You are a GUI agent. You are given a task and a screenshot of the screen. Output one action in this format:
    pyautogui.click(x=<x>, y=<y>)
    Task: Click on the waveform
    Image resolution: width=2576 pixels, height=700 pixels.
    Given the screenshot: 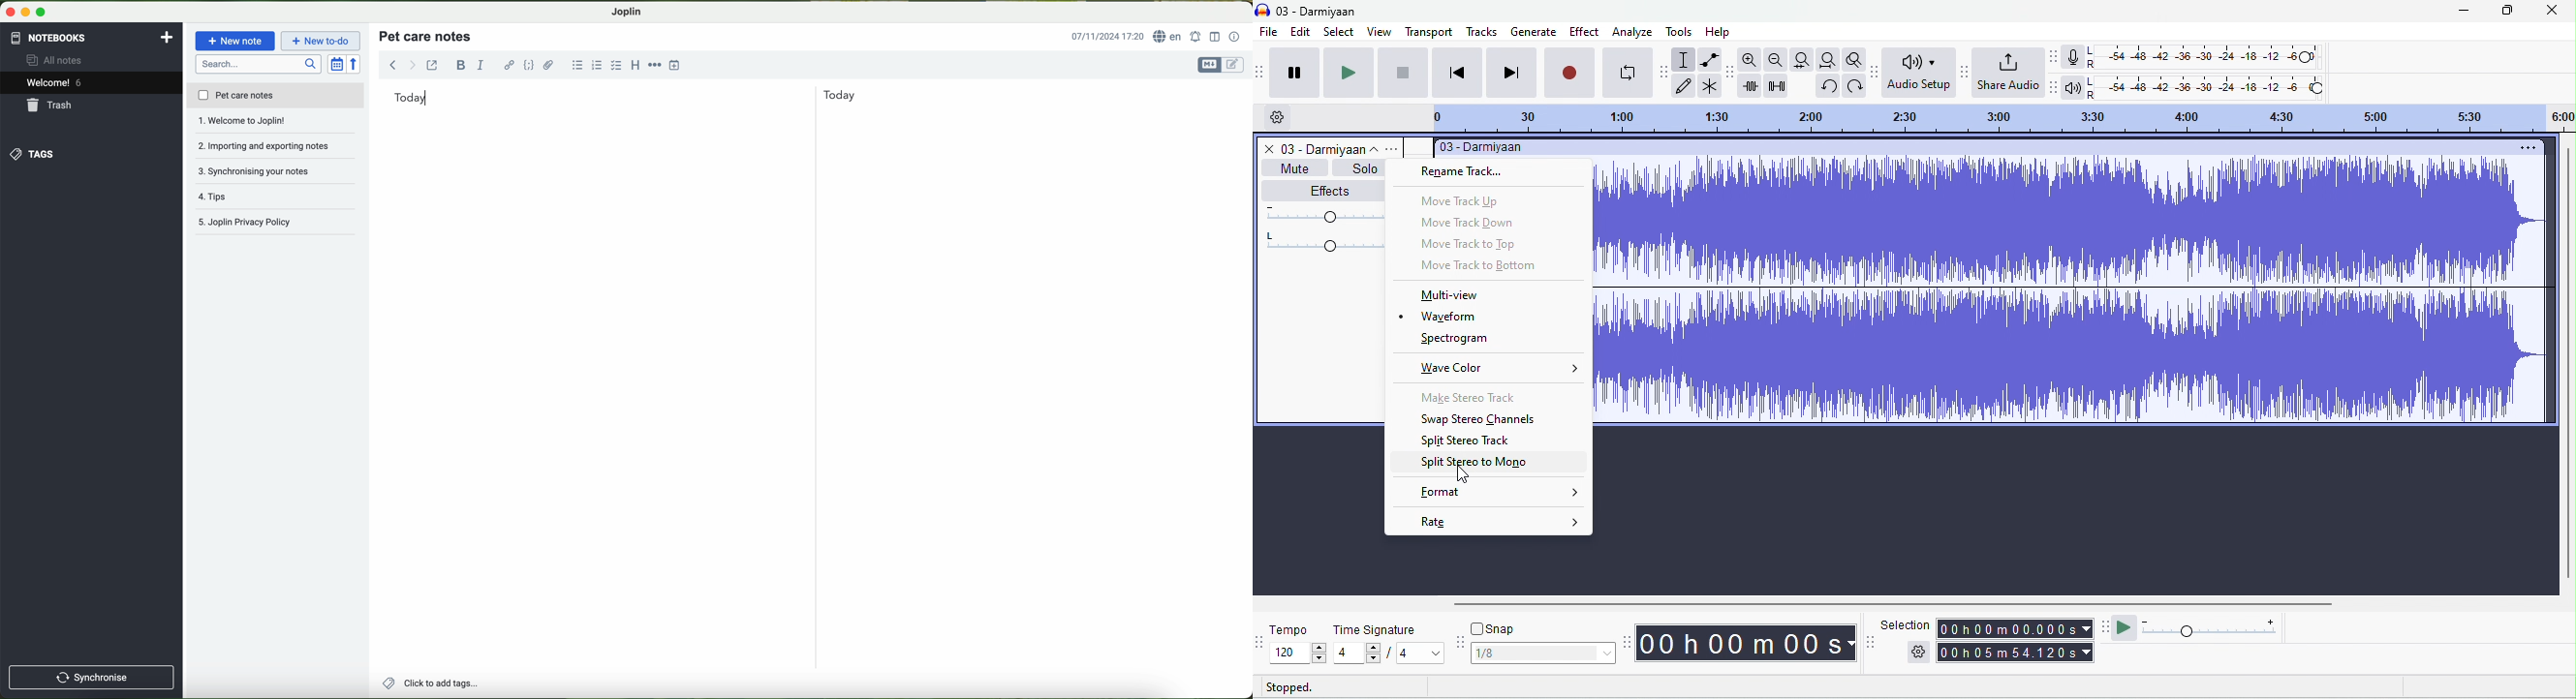 What is the action you would take?
    pyautogui.click(x=1443, y=317)
    